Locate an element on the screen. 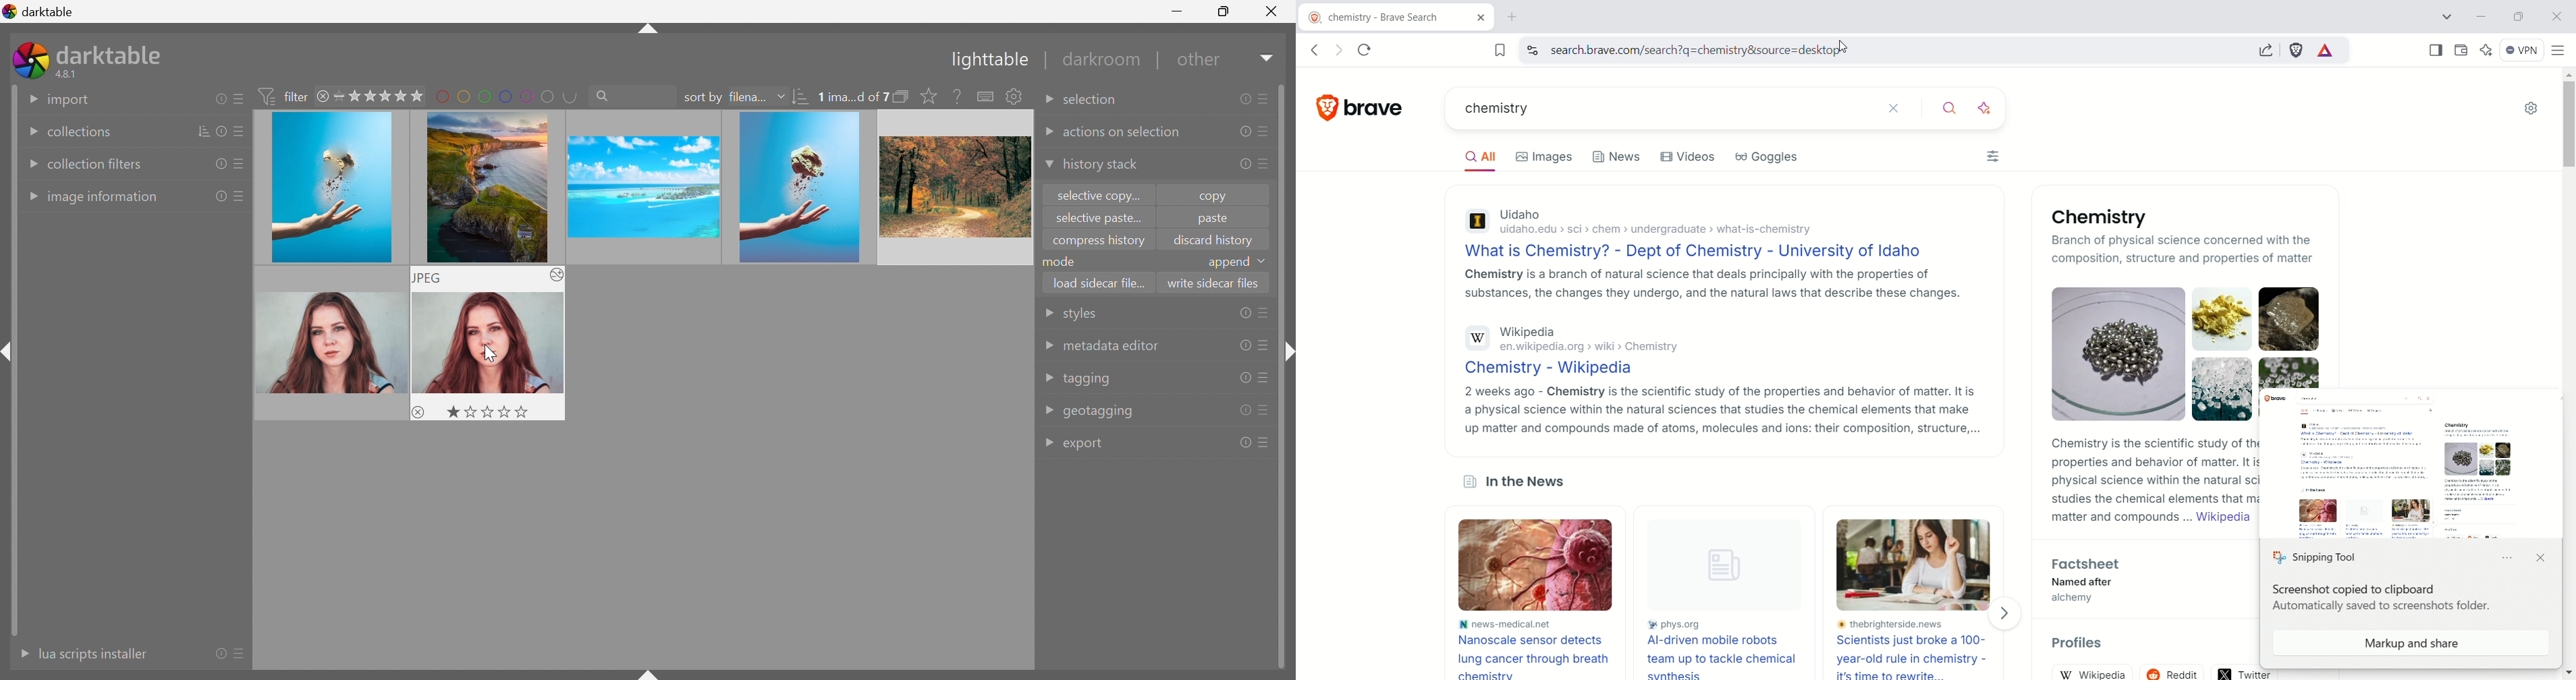 The width and height of the screenshot is (2576, 700). actions on selection is located at coordinates (1123, 133).